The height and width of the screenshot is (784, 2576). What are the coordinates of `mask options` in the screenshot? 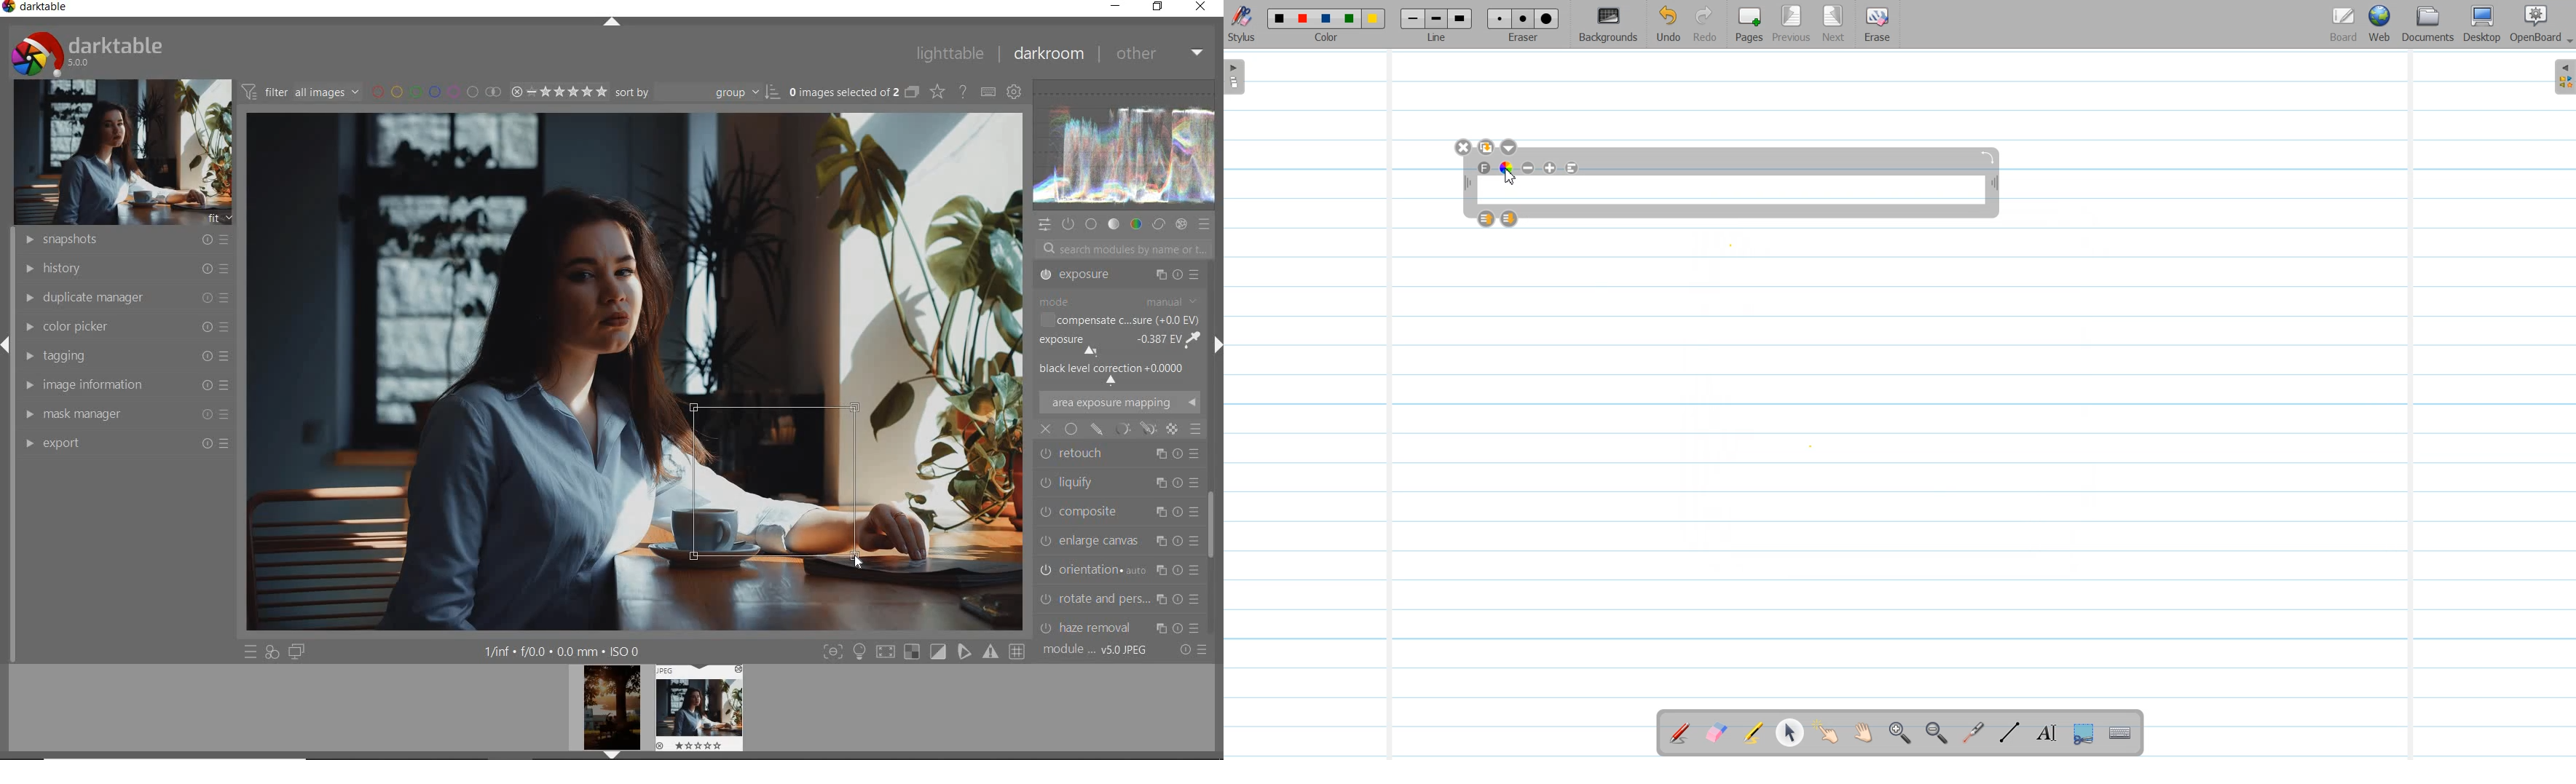 It's located at (1133, 428).